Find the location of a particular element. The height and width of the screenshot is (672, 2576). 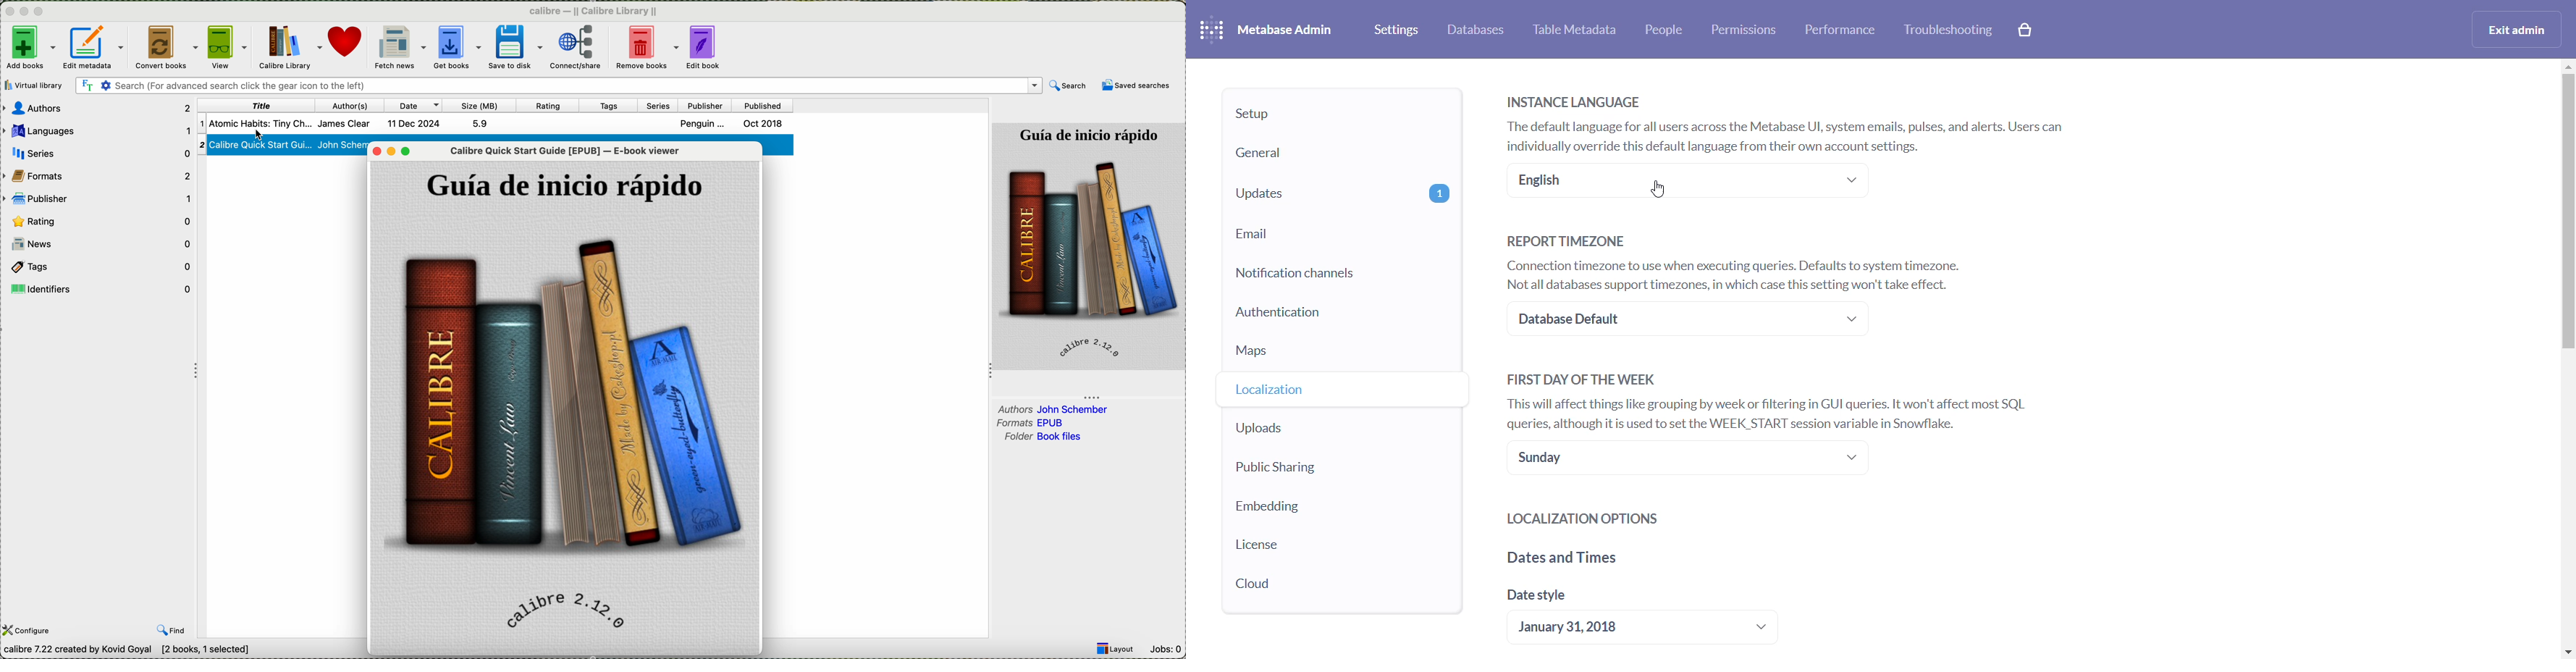

edit book is located at coordinates (705, 48).